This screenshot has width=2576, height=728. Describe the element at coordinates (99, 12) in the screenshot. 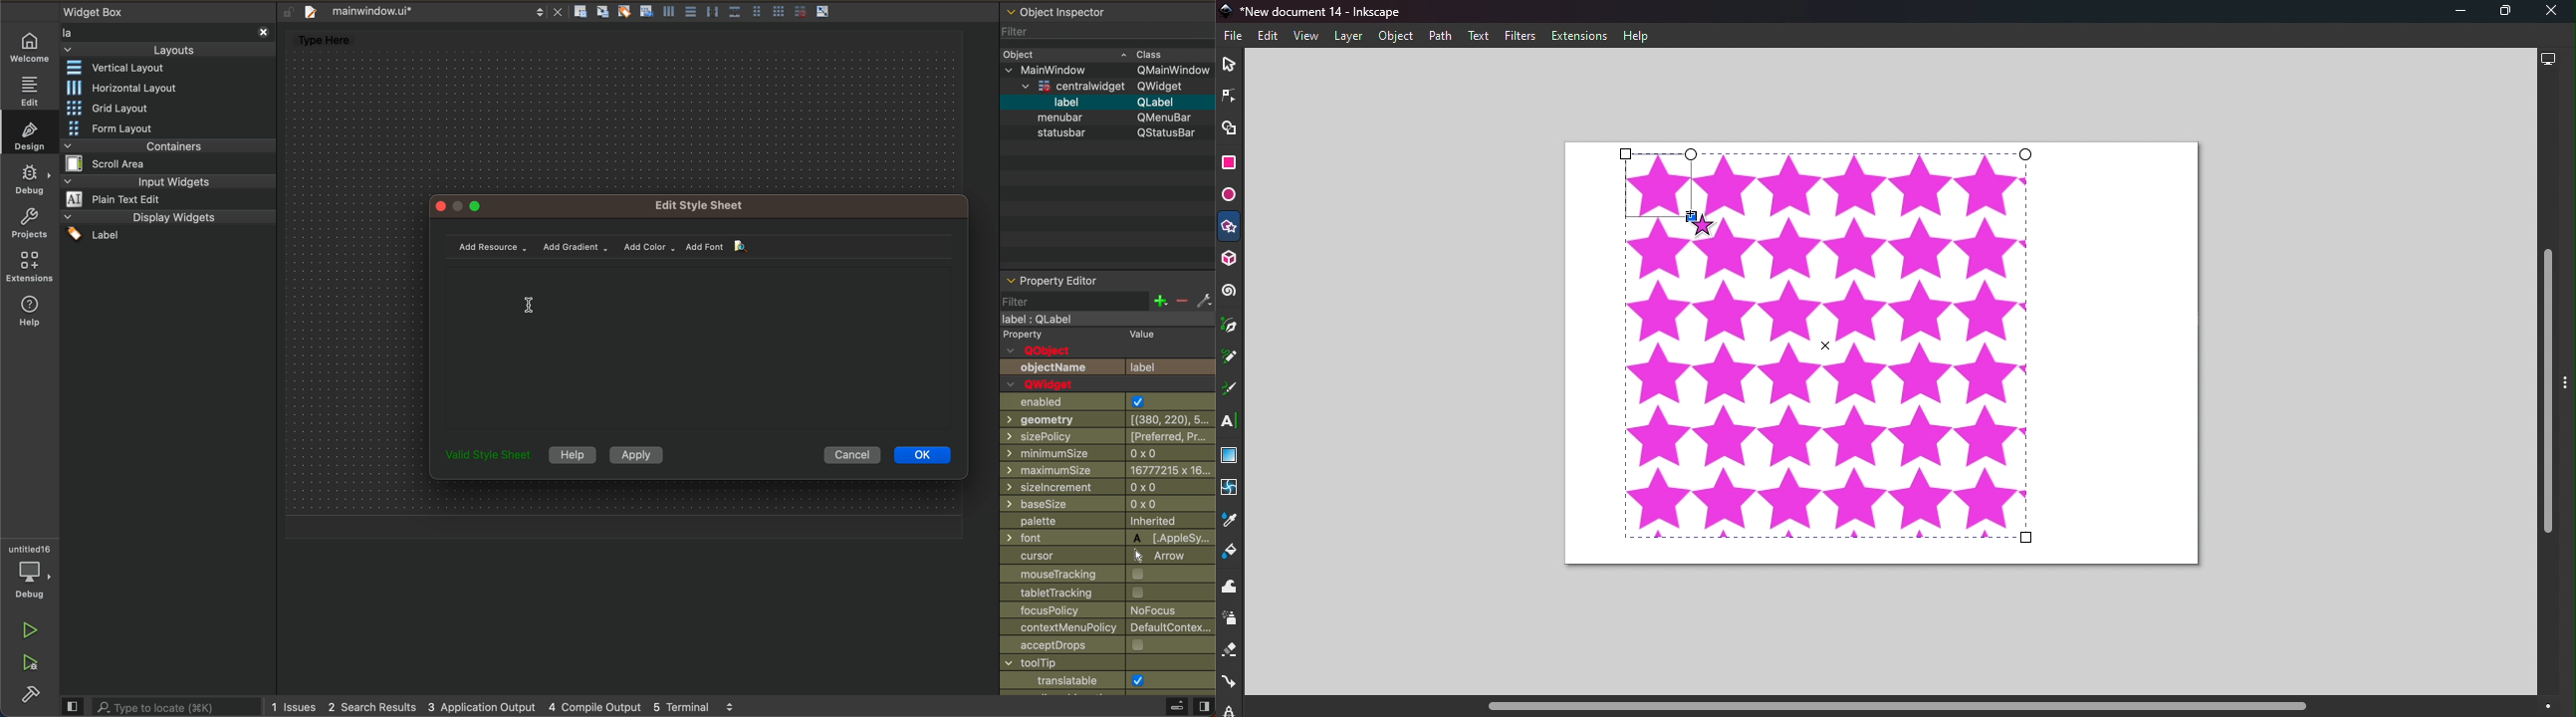

I see `widget box` at that location.